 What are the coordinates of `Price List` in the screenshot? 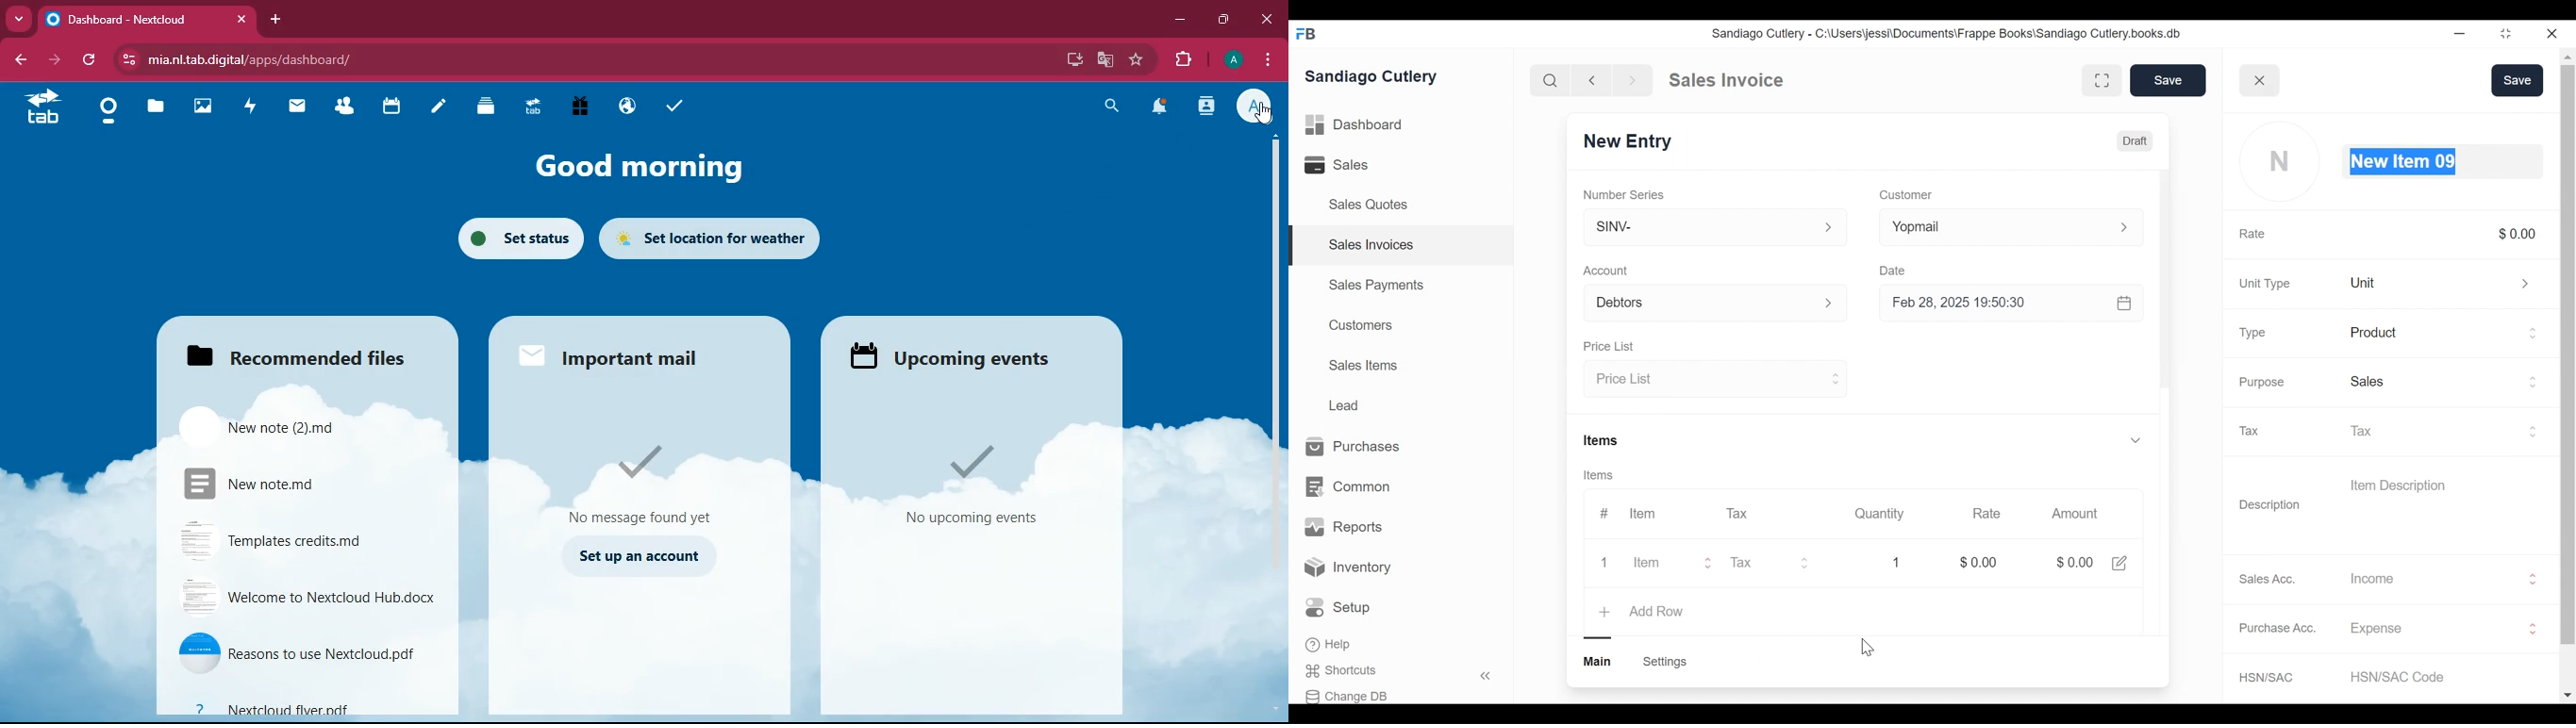 It's located at (1608, 345).